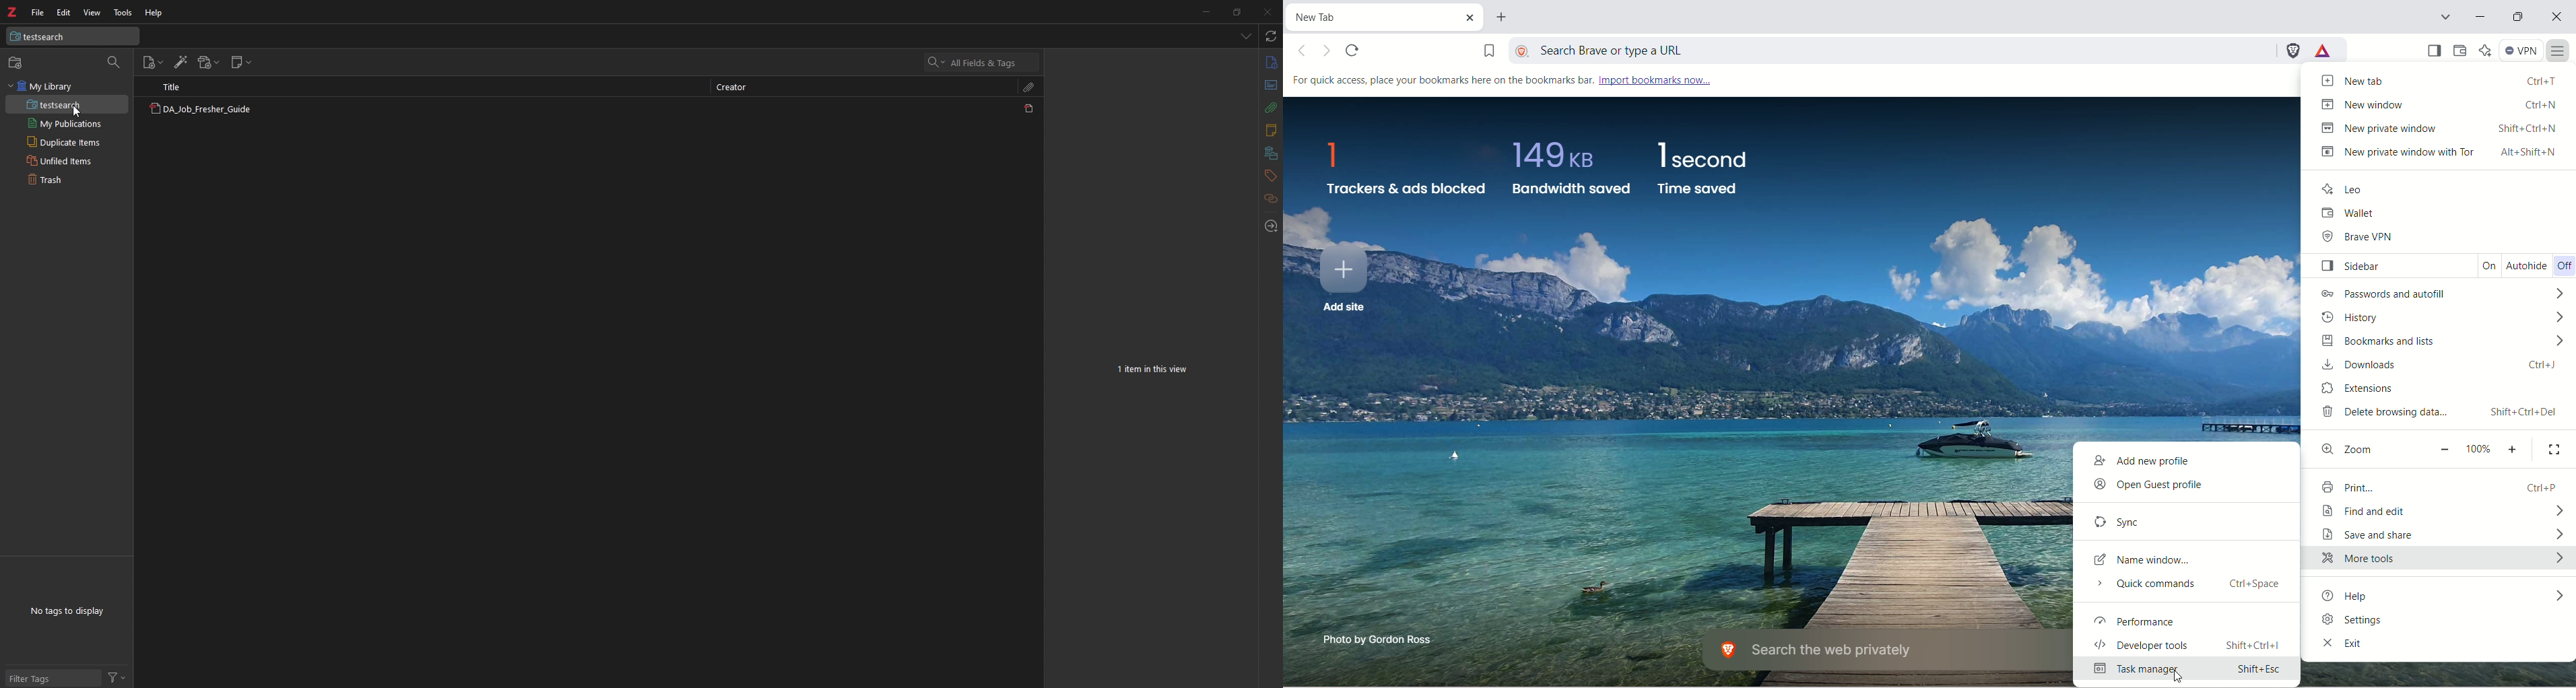 The width and height of the screenshot is (2576, 700). What do you see at coordinates (2431, 389) in the screenshot?
I see `extensions` at bounding box center [2431, 389].